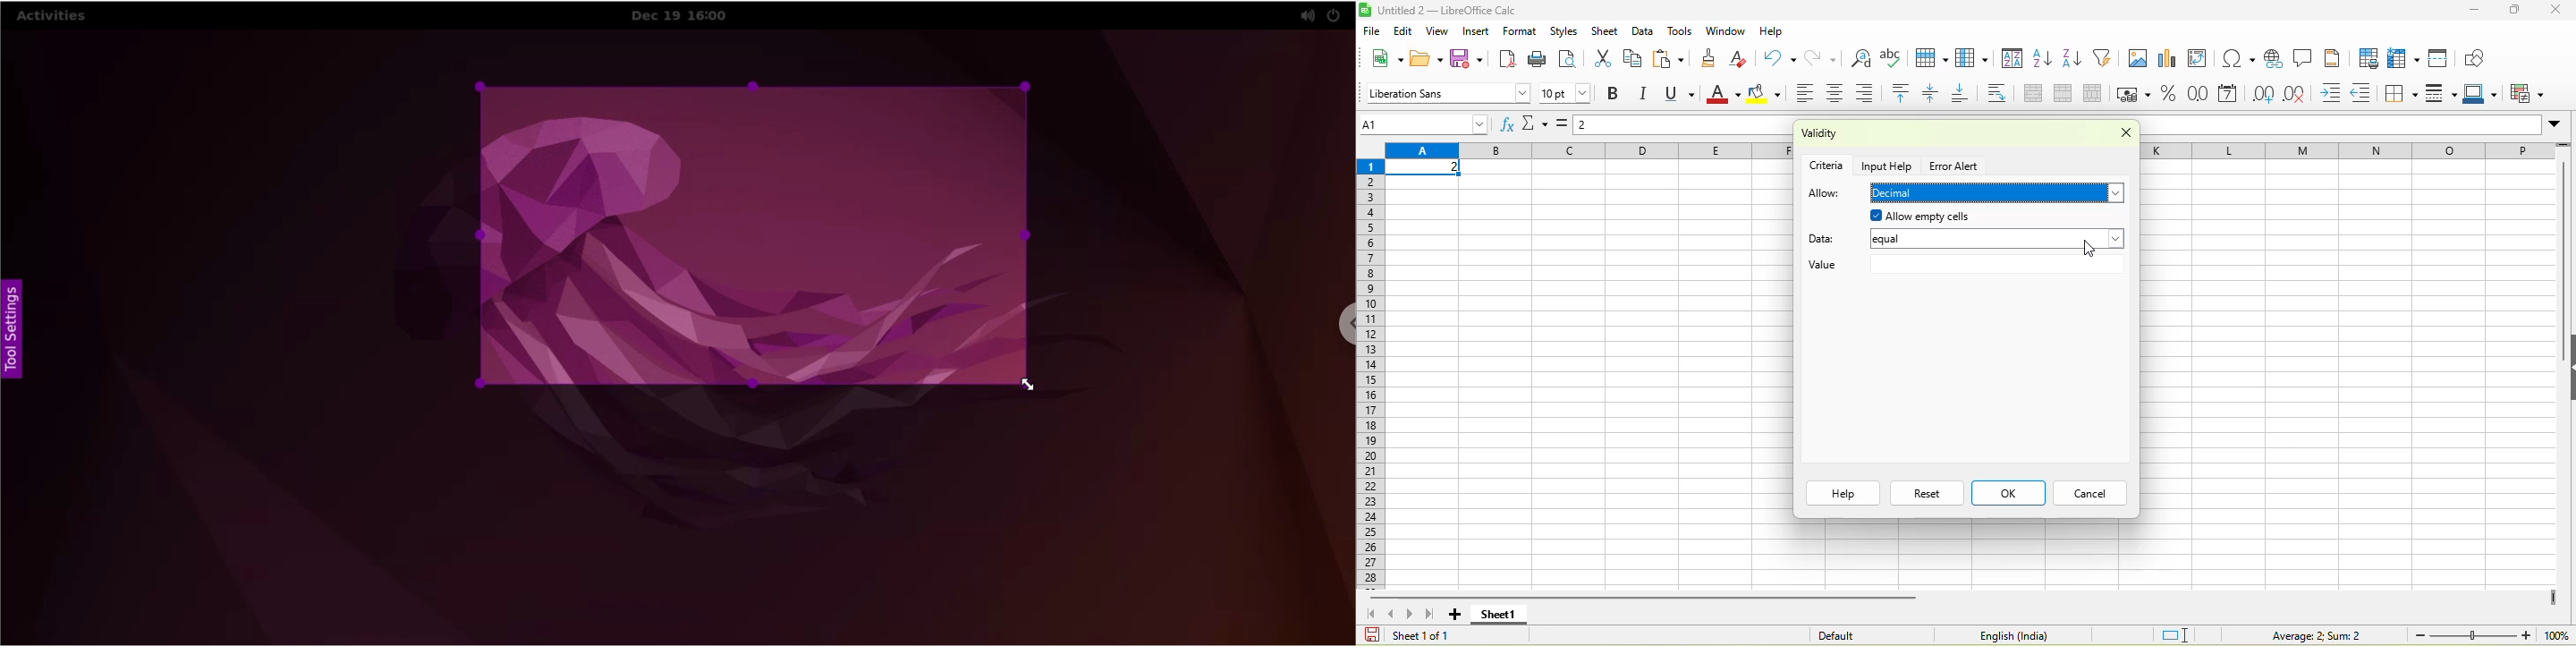  What do you see at coordinates (1685, 127) in the screenshot?
I see `formula bar` at bounding box center [1685, 127].